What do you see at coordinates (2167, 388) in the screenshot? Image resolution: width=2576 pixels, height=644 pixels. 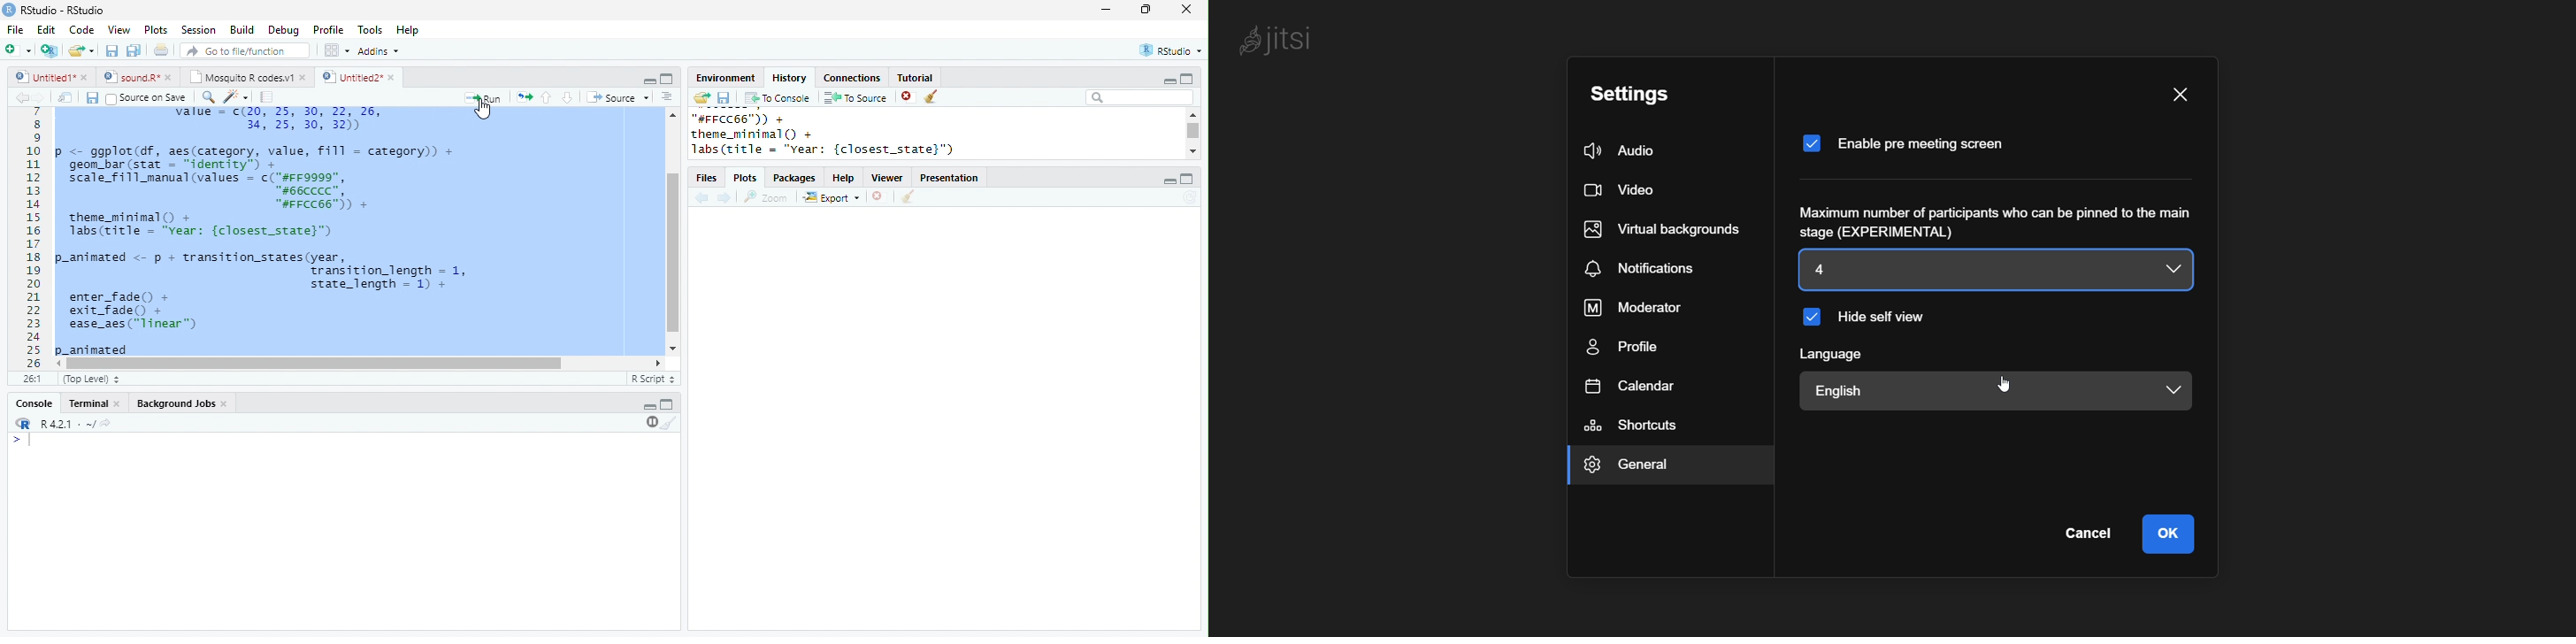 I see `language dropdown` at bounding box center [2167, 388].